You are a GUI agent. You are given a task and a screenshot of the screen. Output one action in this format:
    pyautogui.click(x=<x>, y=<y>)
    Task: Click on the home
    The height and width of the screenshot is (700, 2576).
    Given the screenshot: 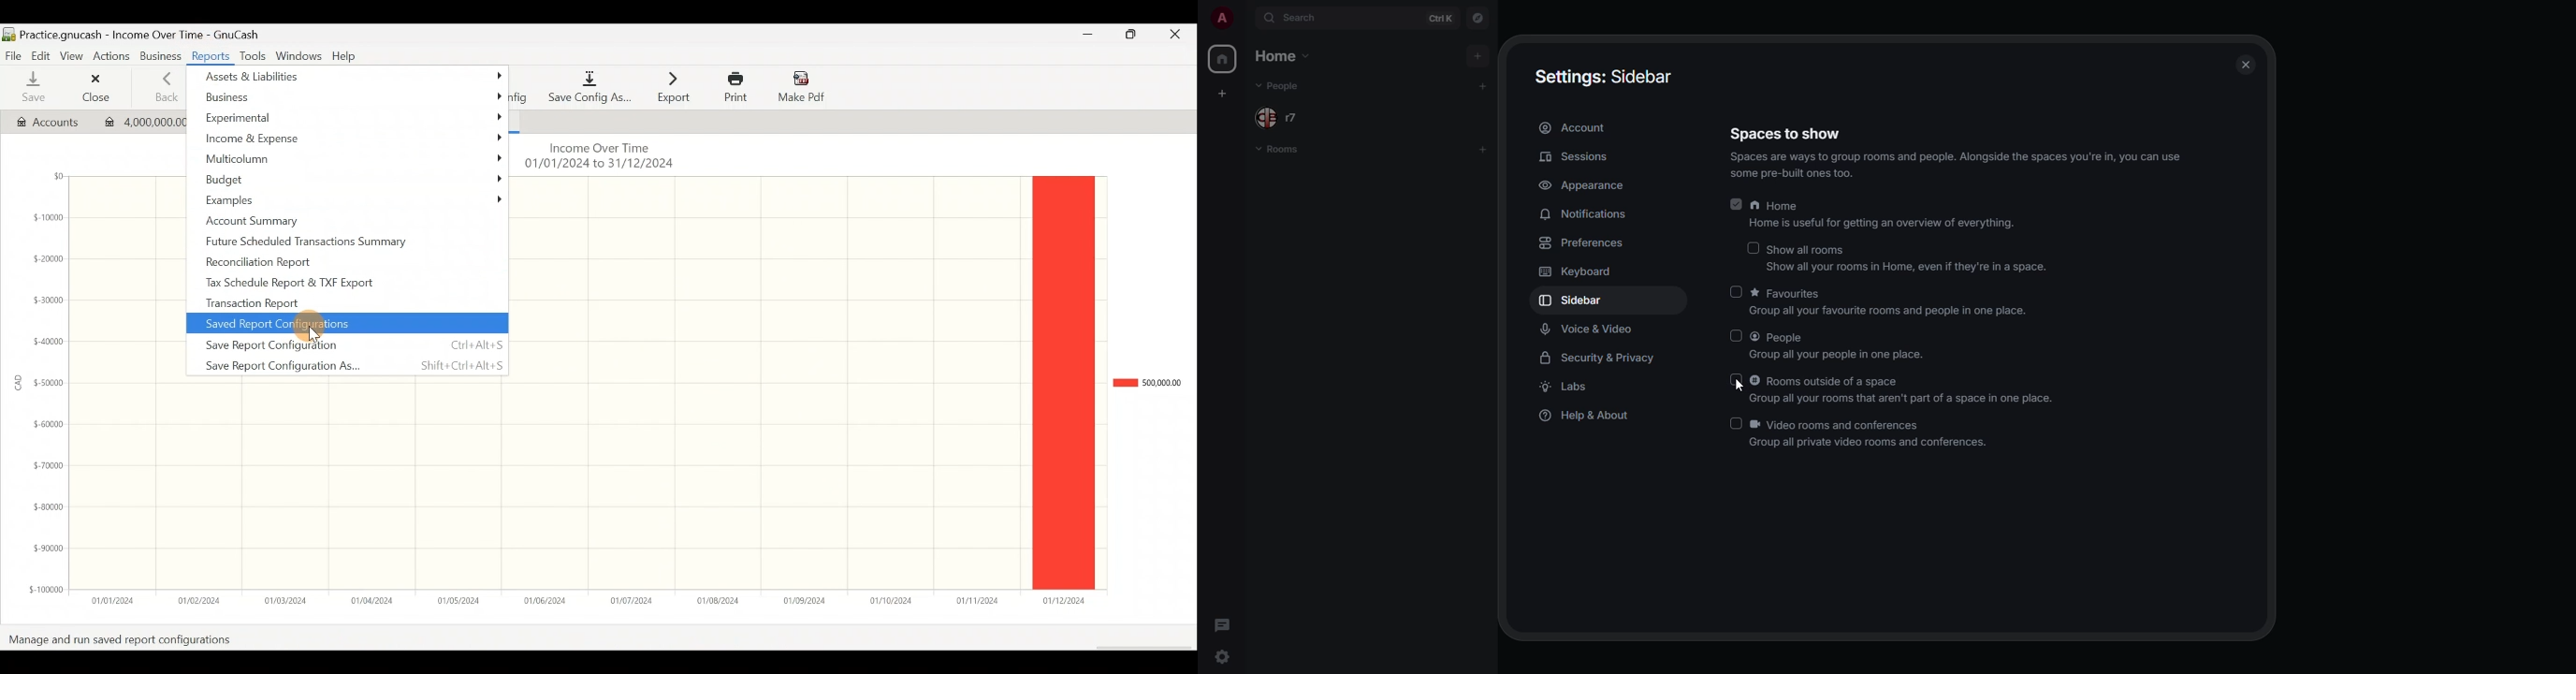 What is the action you would take?
    pyautogui.click(x=1884, y=215)
    